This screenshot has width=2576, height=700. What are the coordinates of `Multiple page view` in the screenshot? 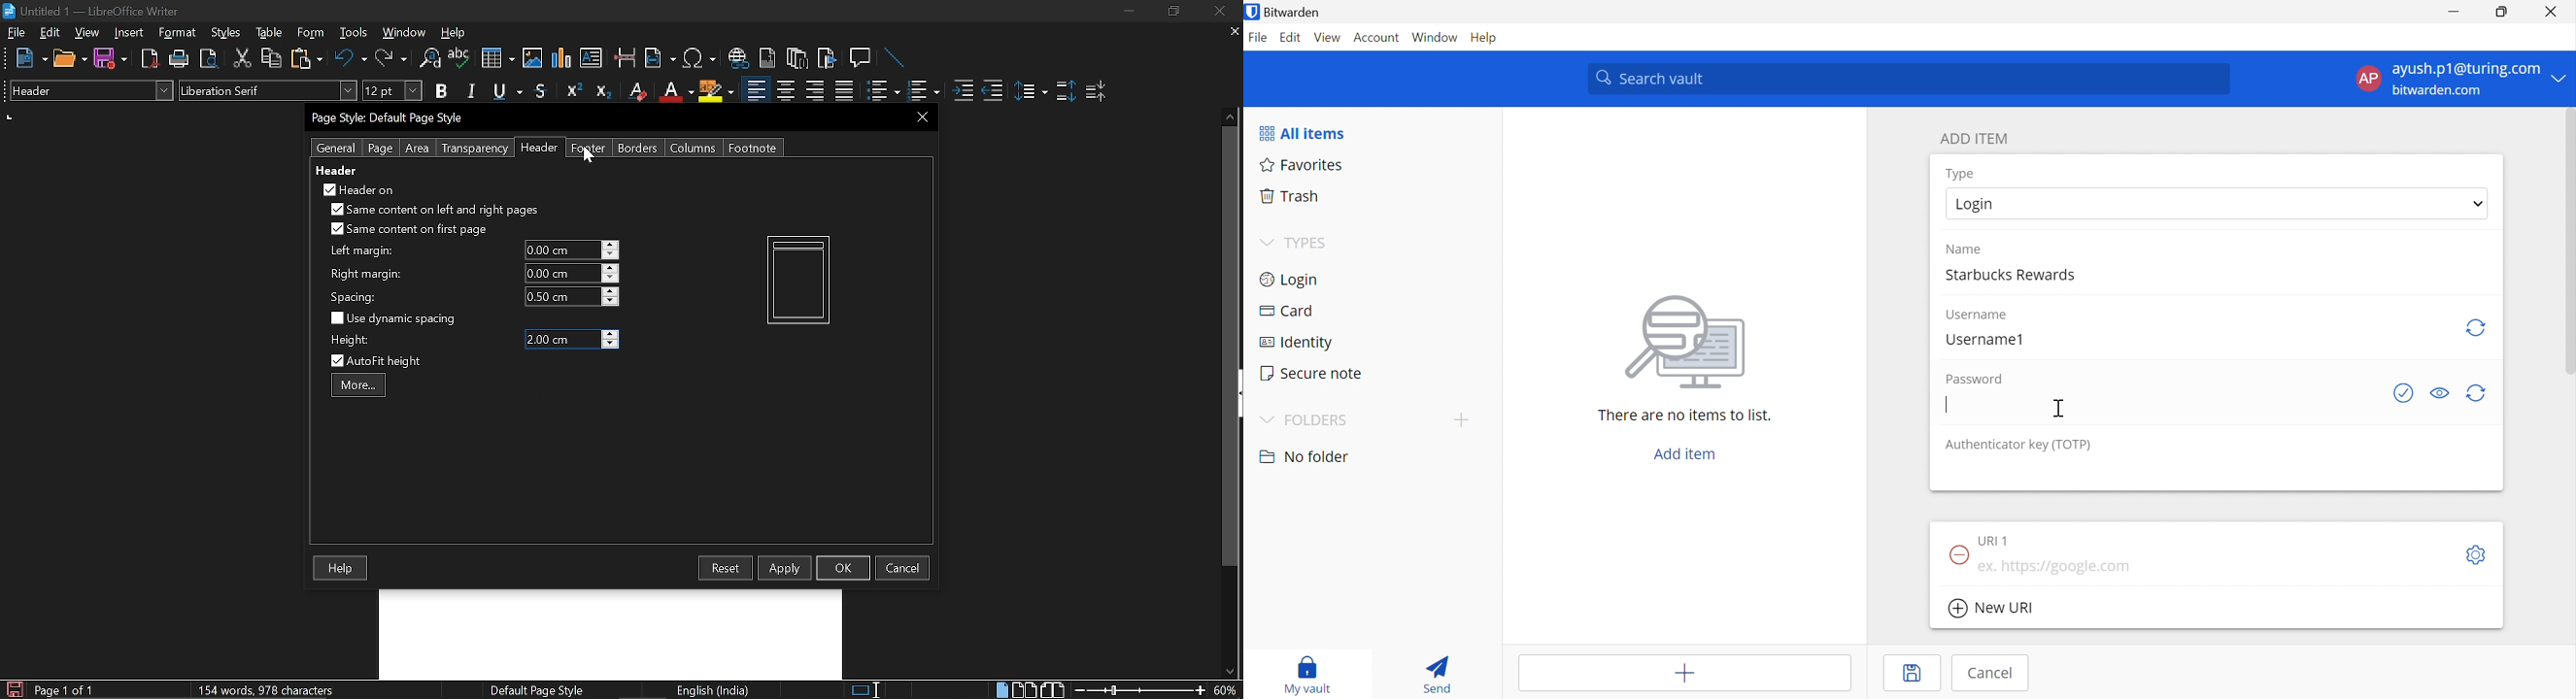 It's located at (1024, 690).